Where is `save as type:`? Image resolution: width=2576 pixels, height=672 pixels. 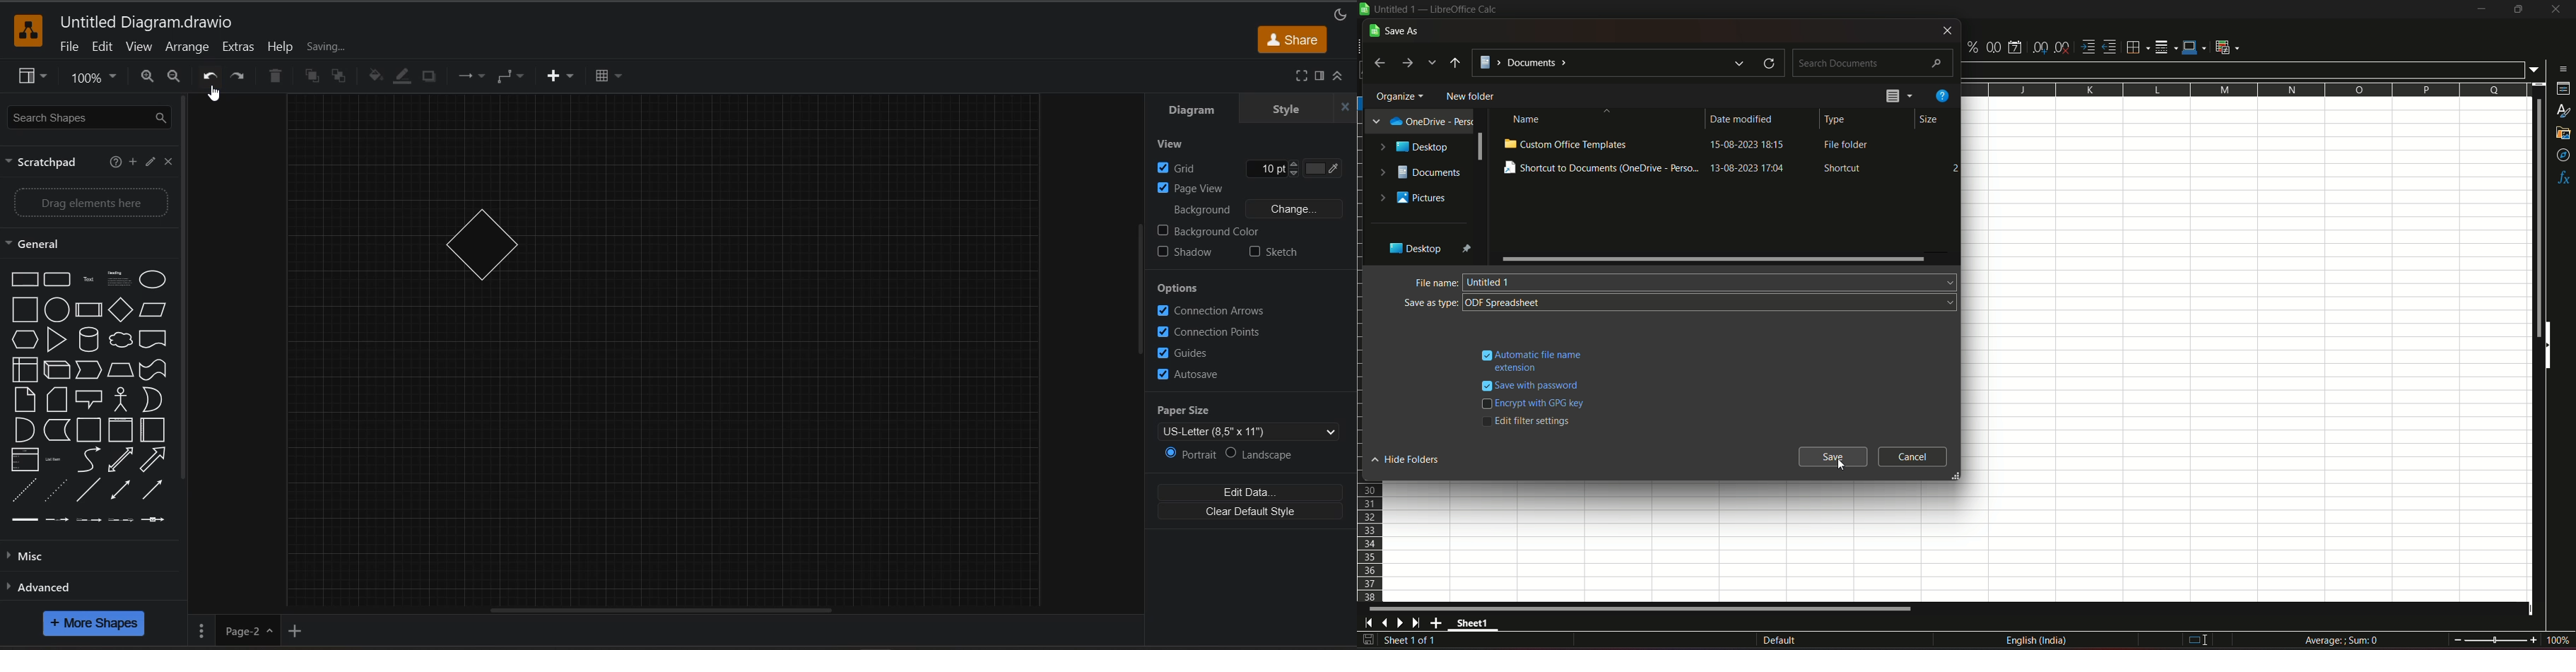 save as type: is located at coordinates (1431, 303).